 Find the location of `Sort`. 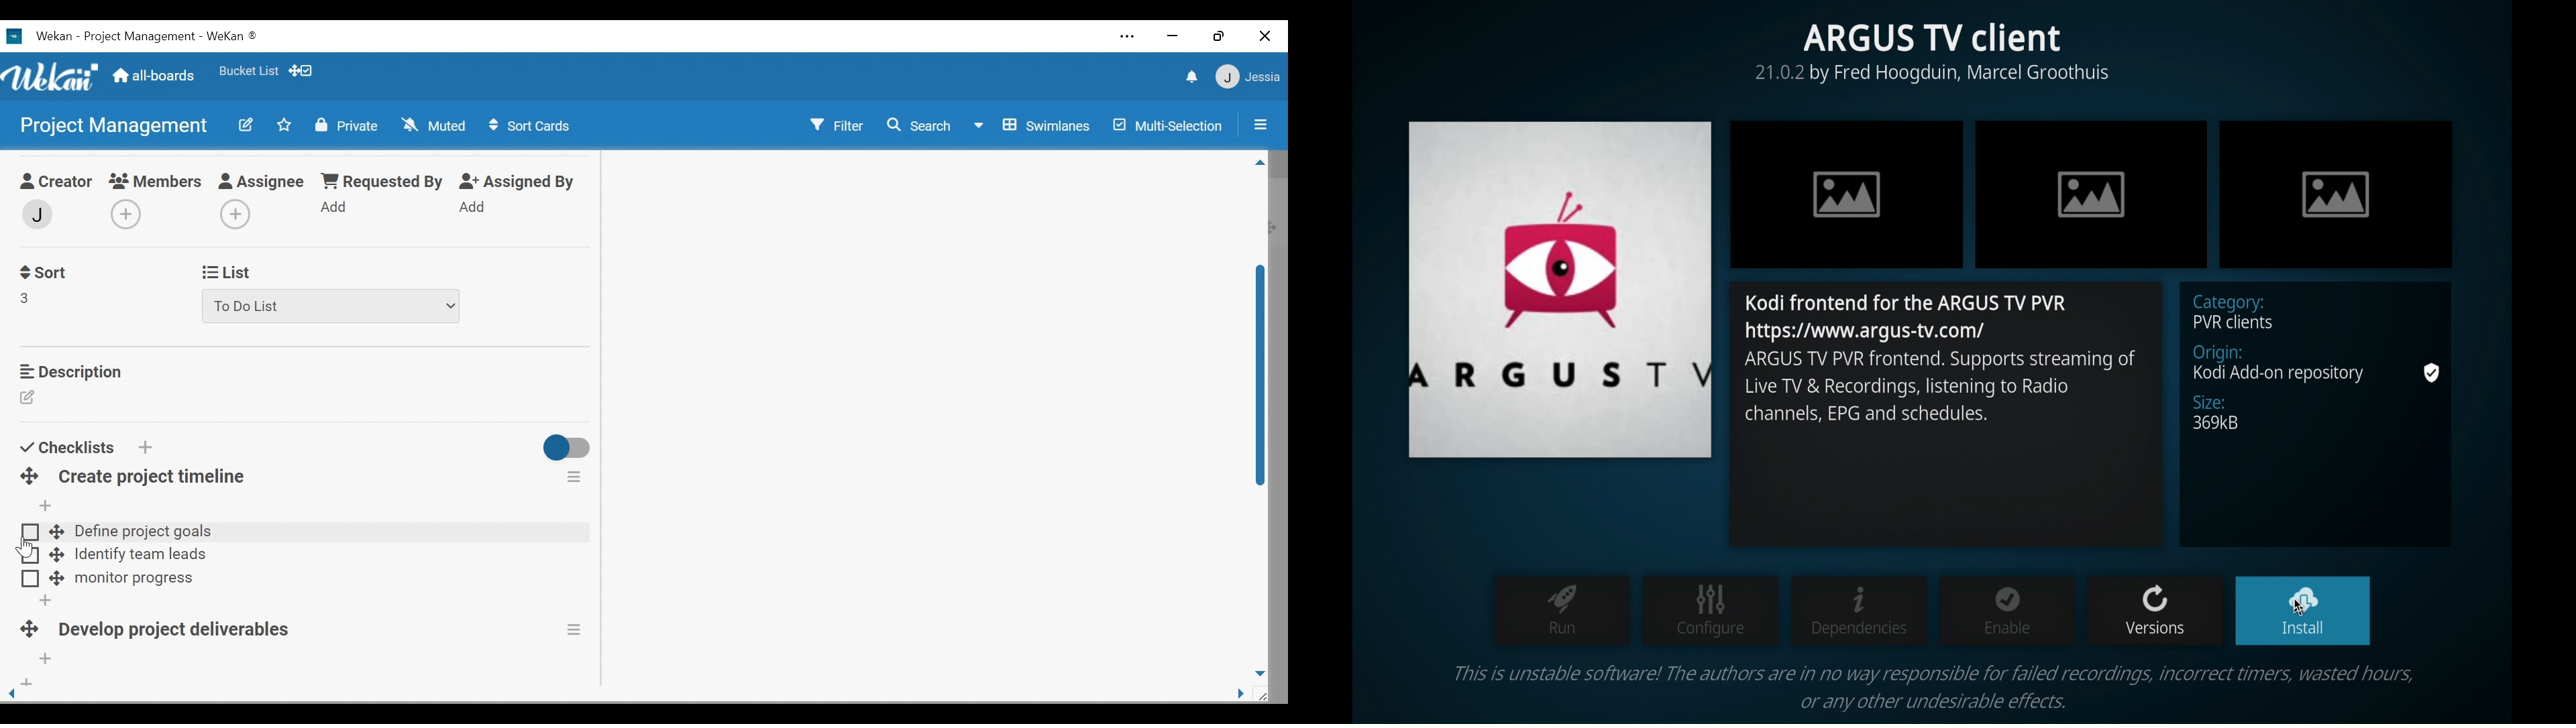

Sort is located at coordinates (42, 273).